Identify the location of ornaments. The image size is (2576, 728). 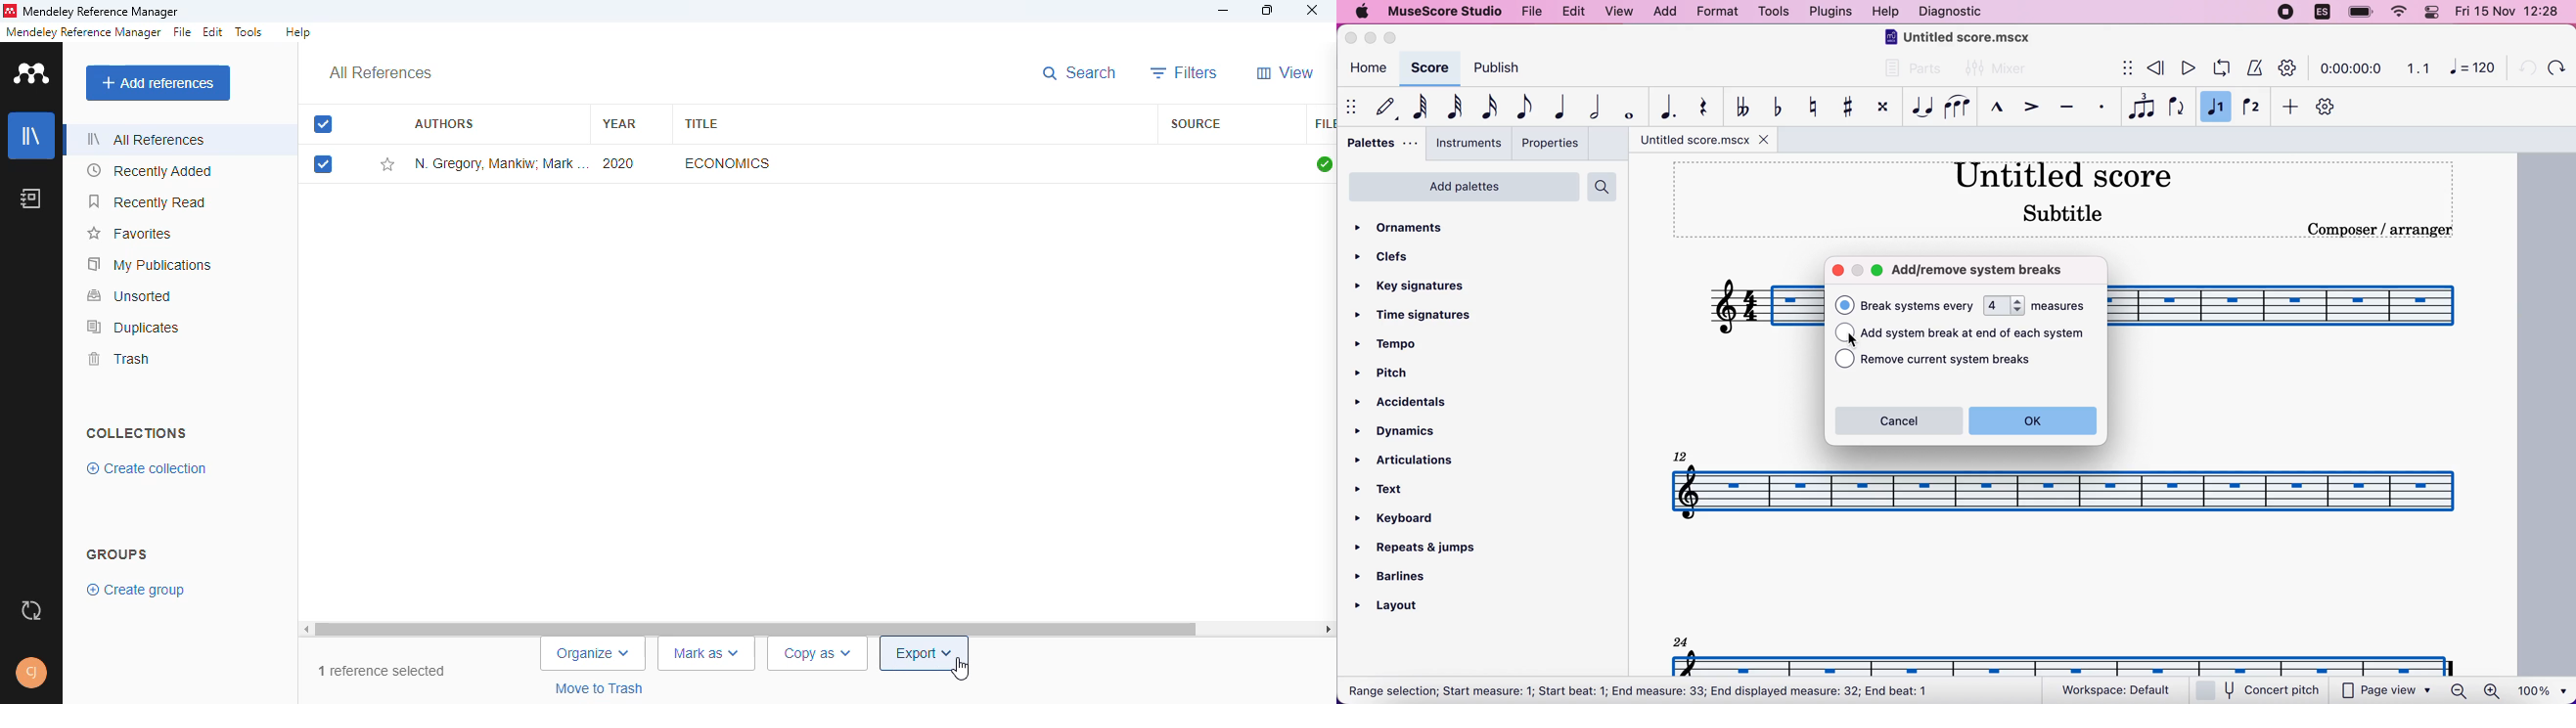
(1415, 229).